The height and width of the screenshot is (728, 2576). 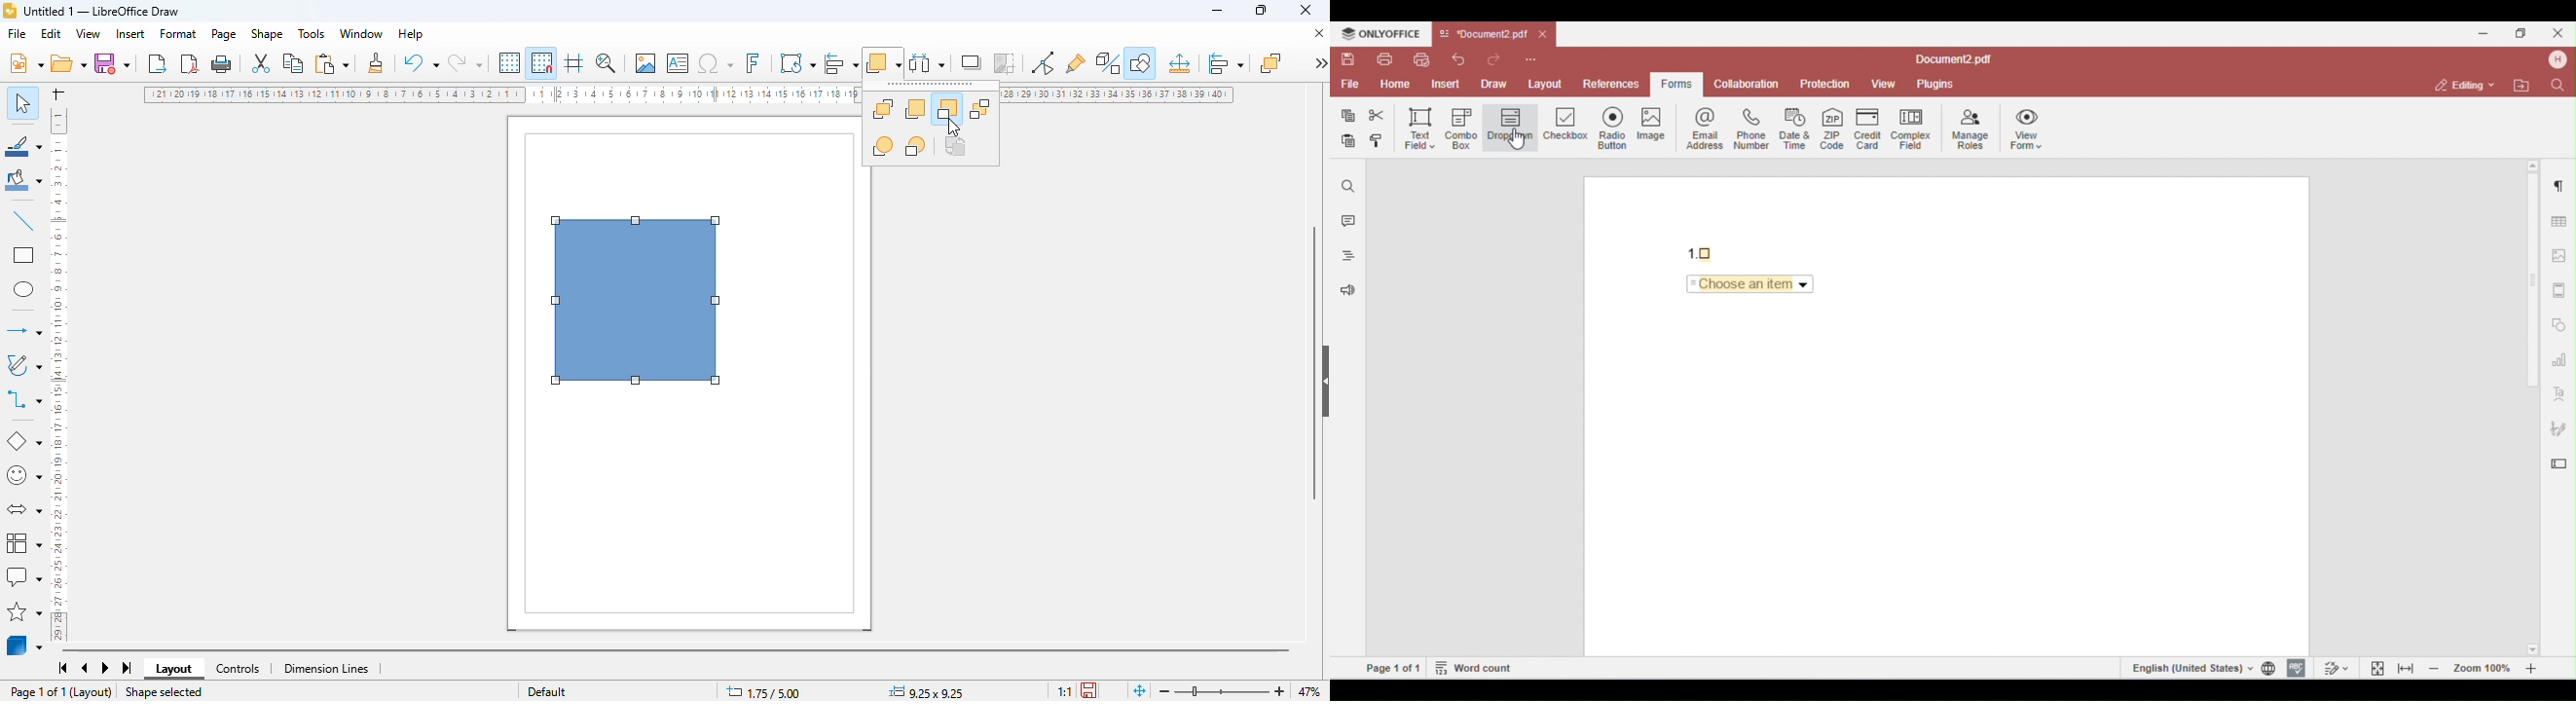 What do you see at coordinates (25, 610) in the screenshot?
I see `stars and banners` at bounding box center [25, 610].